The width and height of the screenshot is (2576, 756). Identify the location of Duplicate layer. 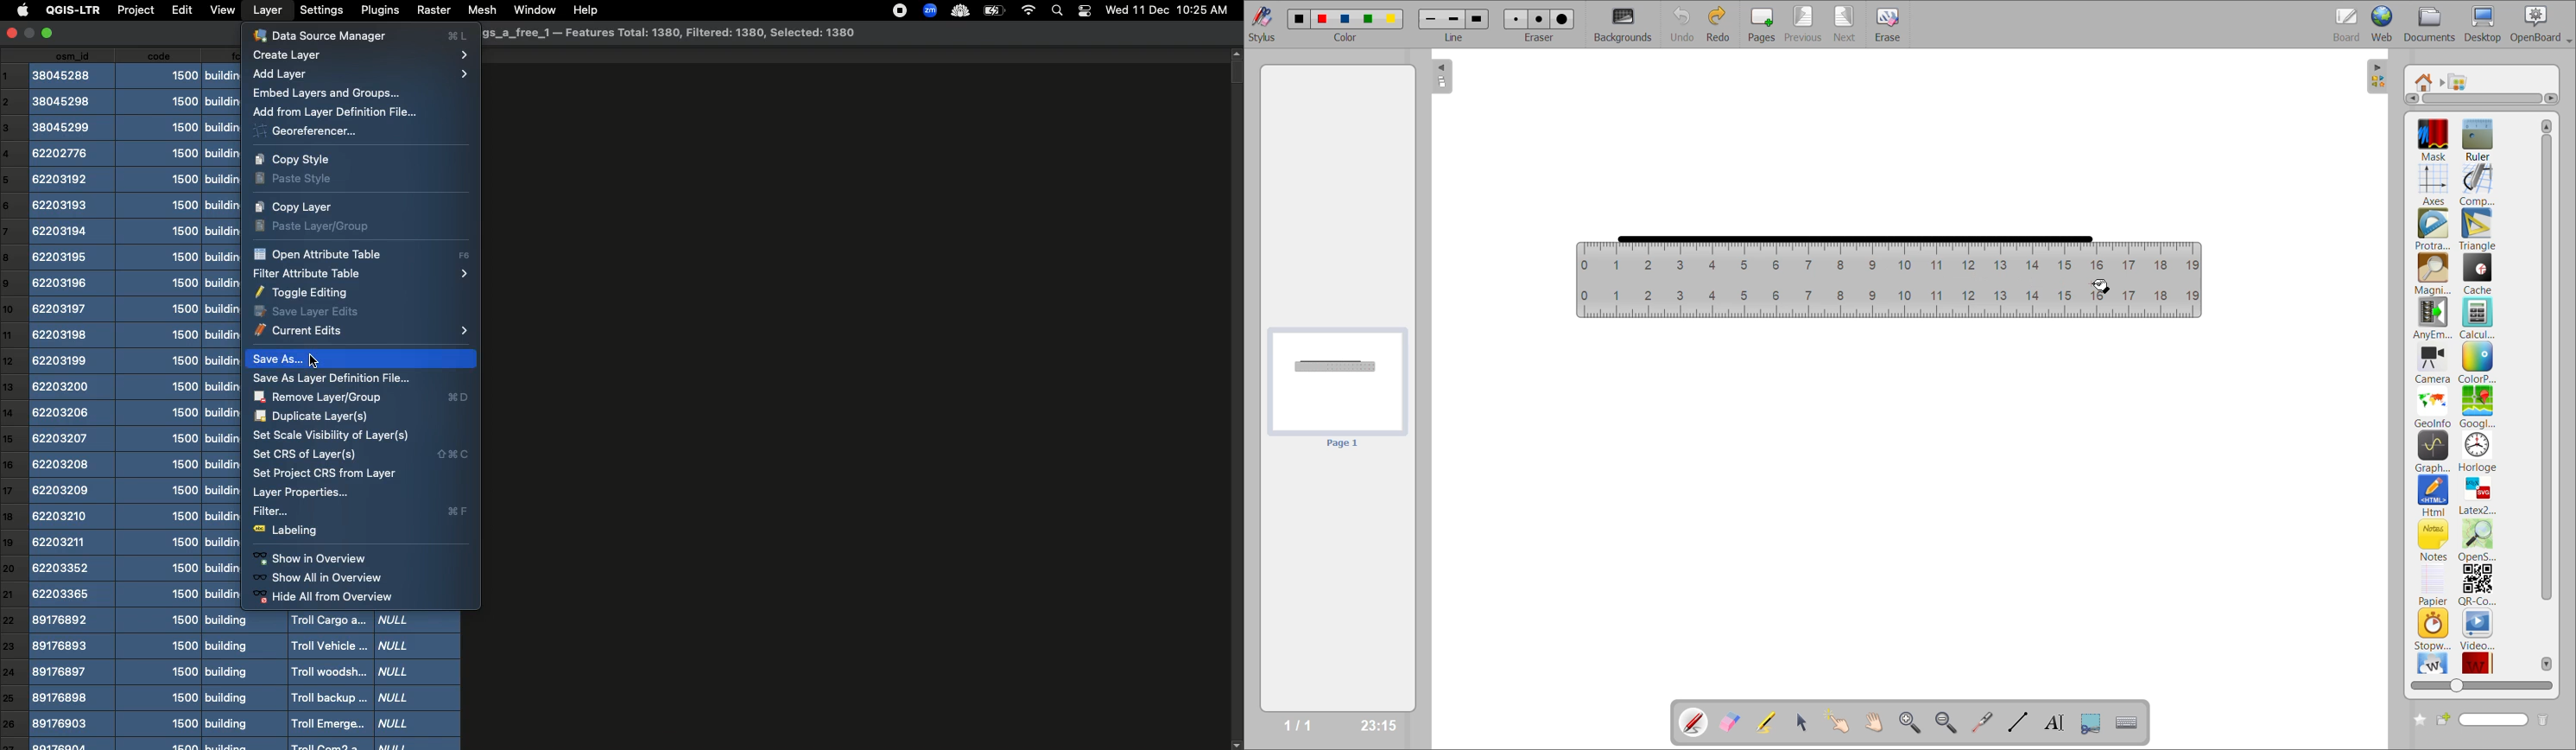
(314, 416).